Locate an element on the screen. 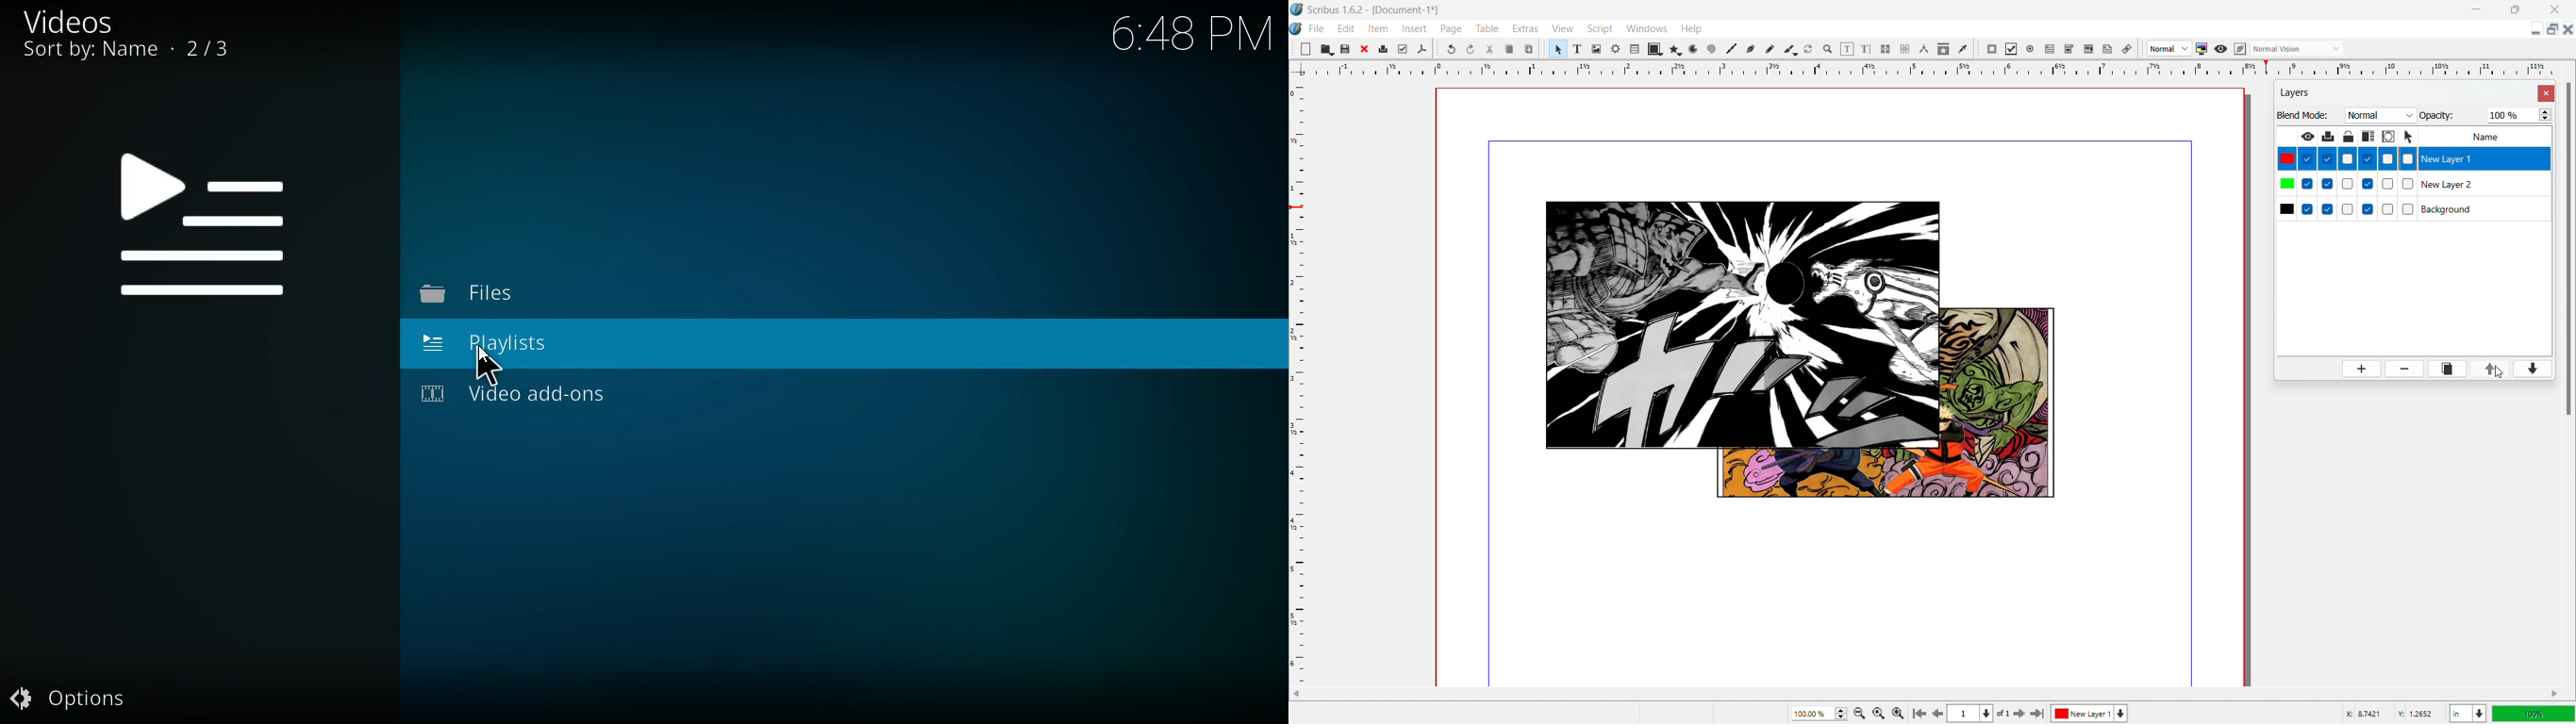 The height and width of the screenshot is (728, 2576). freehand line is located at coordinates (1770, 50).